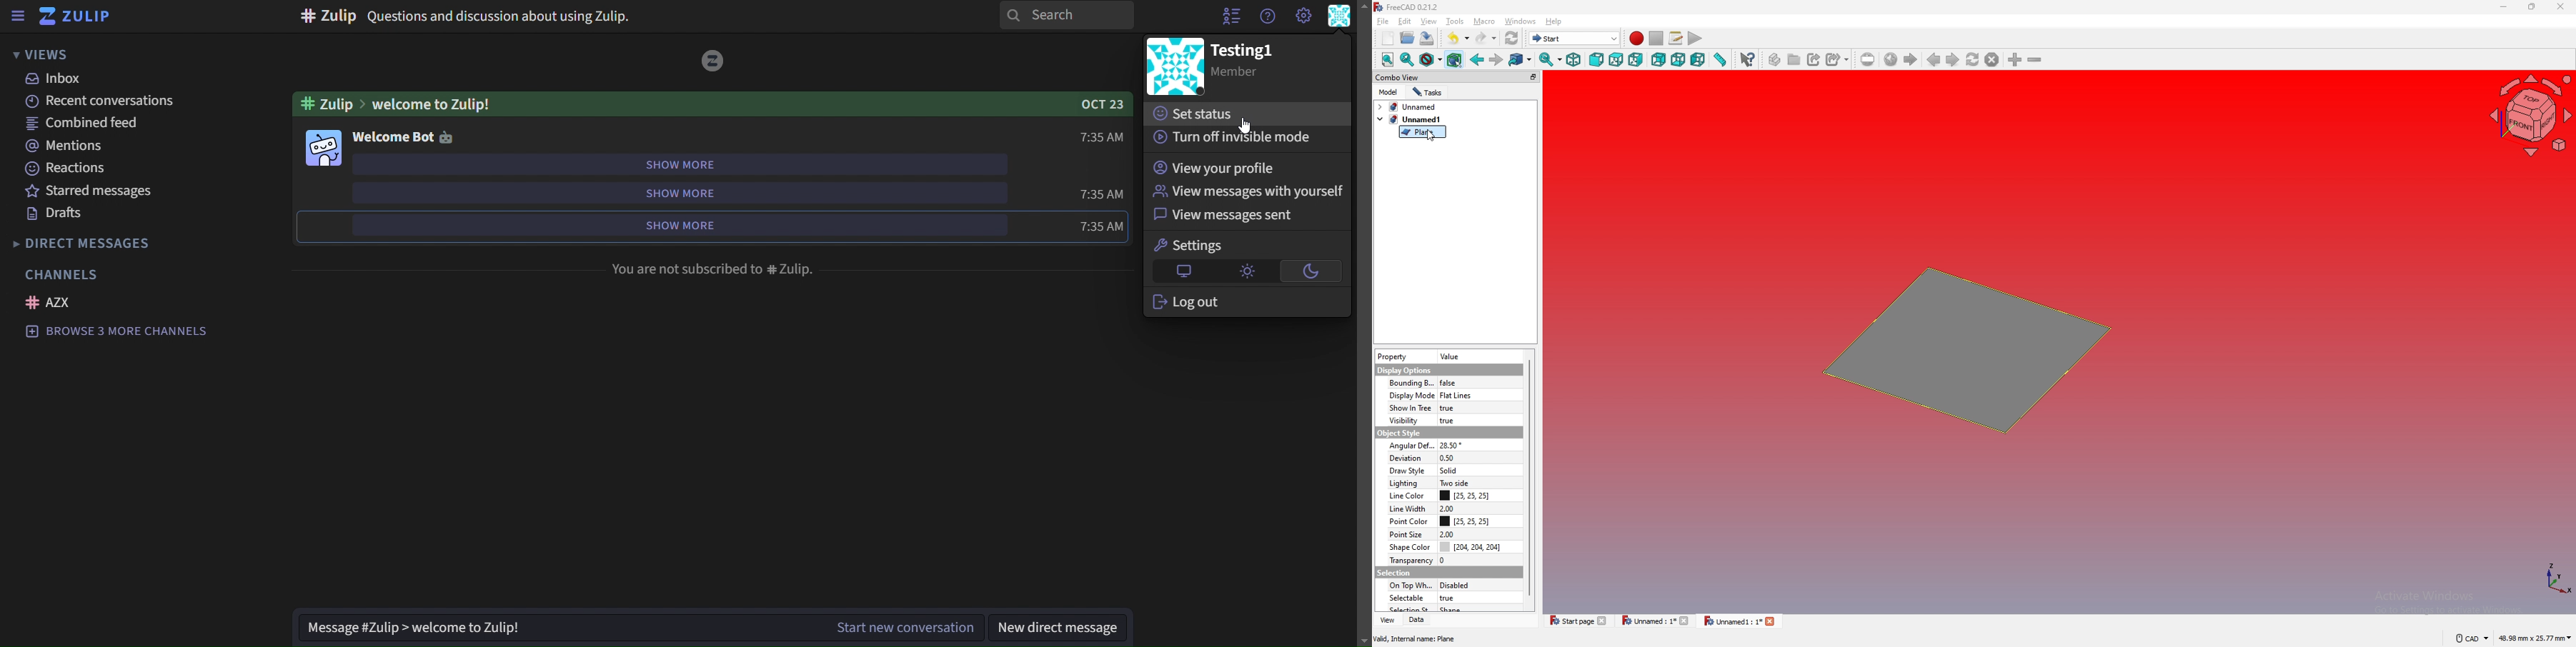  I want to click on whats this, so click(1748, 60).